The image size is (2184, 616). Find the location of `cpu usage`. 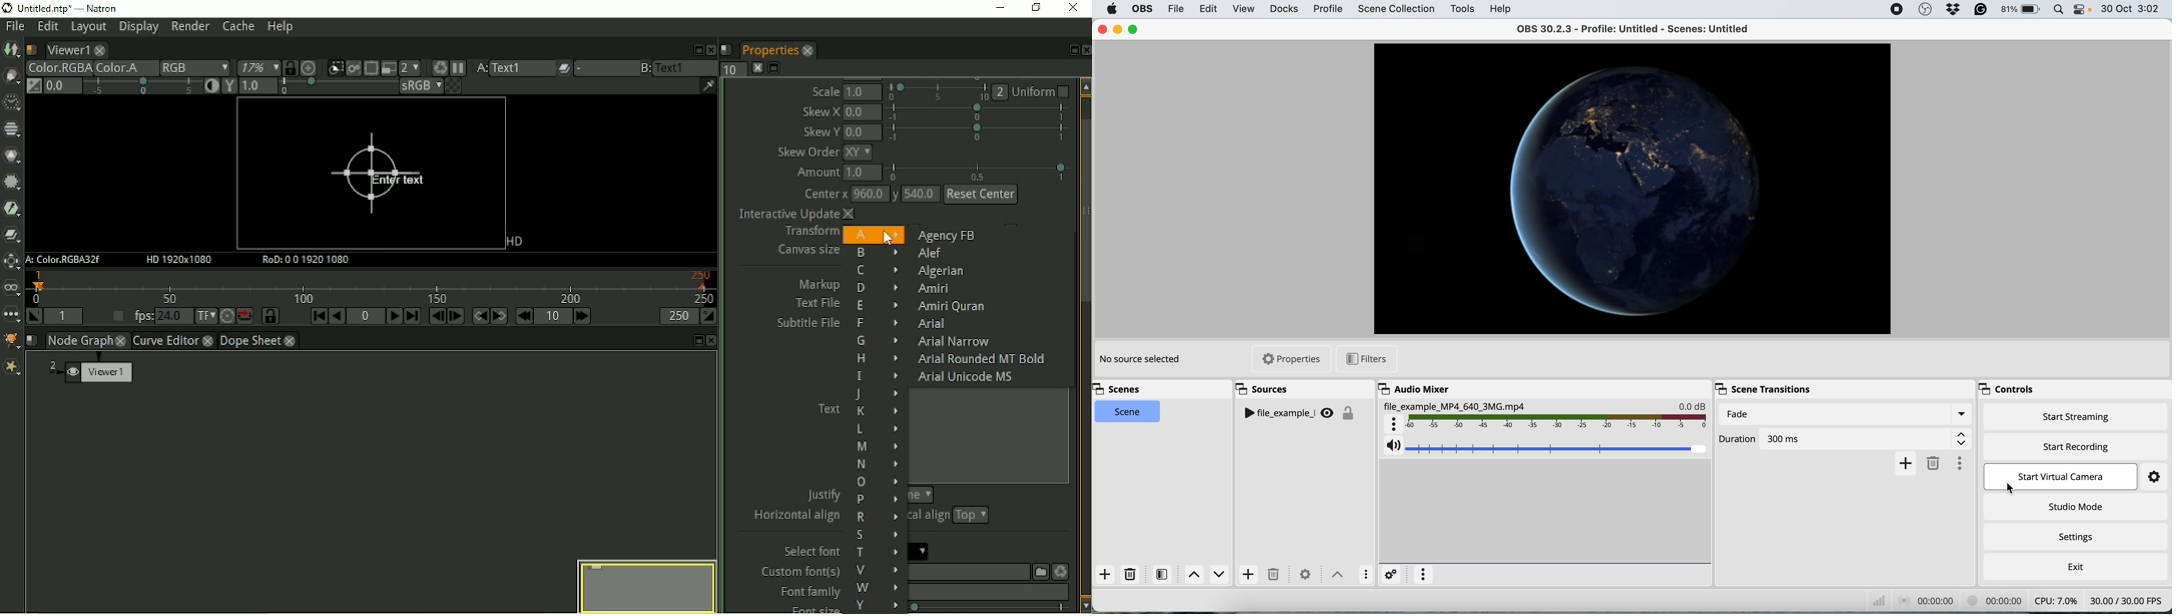

cpu usage is located at coordinates (2055, 600).